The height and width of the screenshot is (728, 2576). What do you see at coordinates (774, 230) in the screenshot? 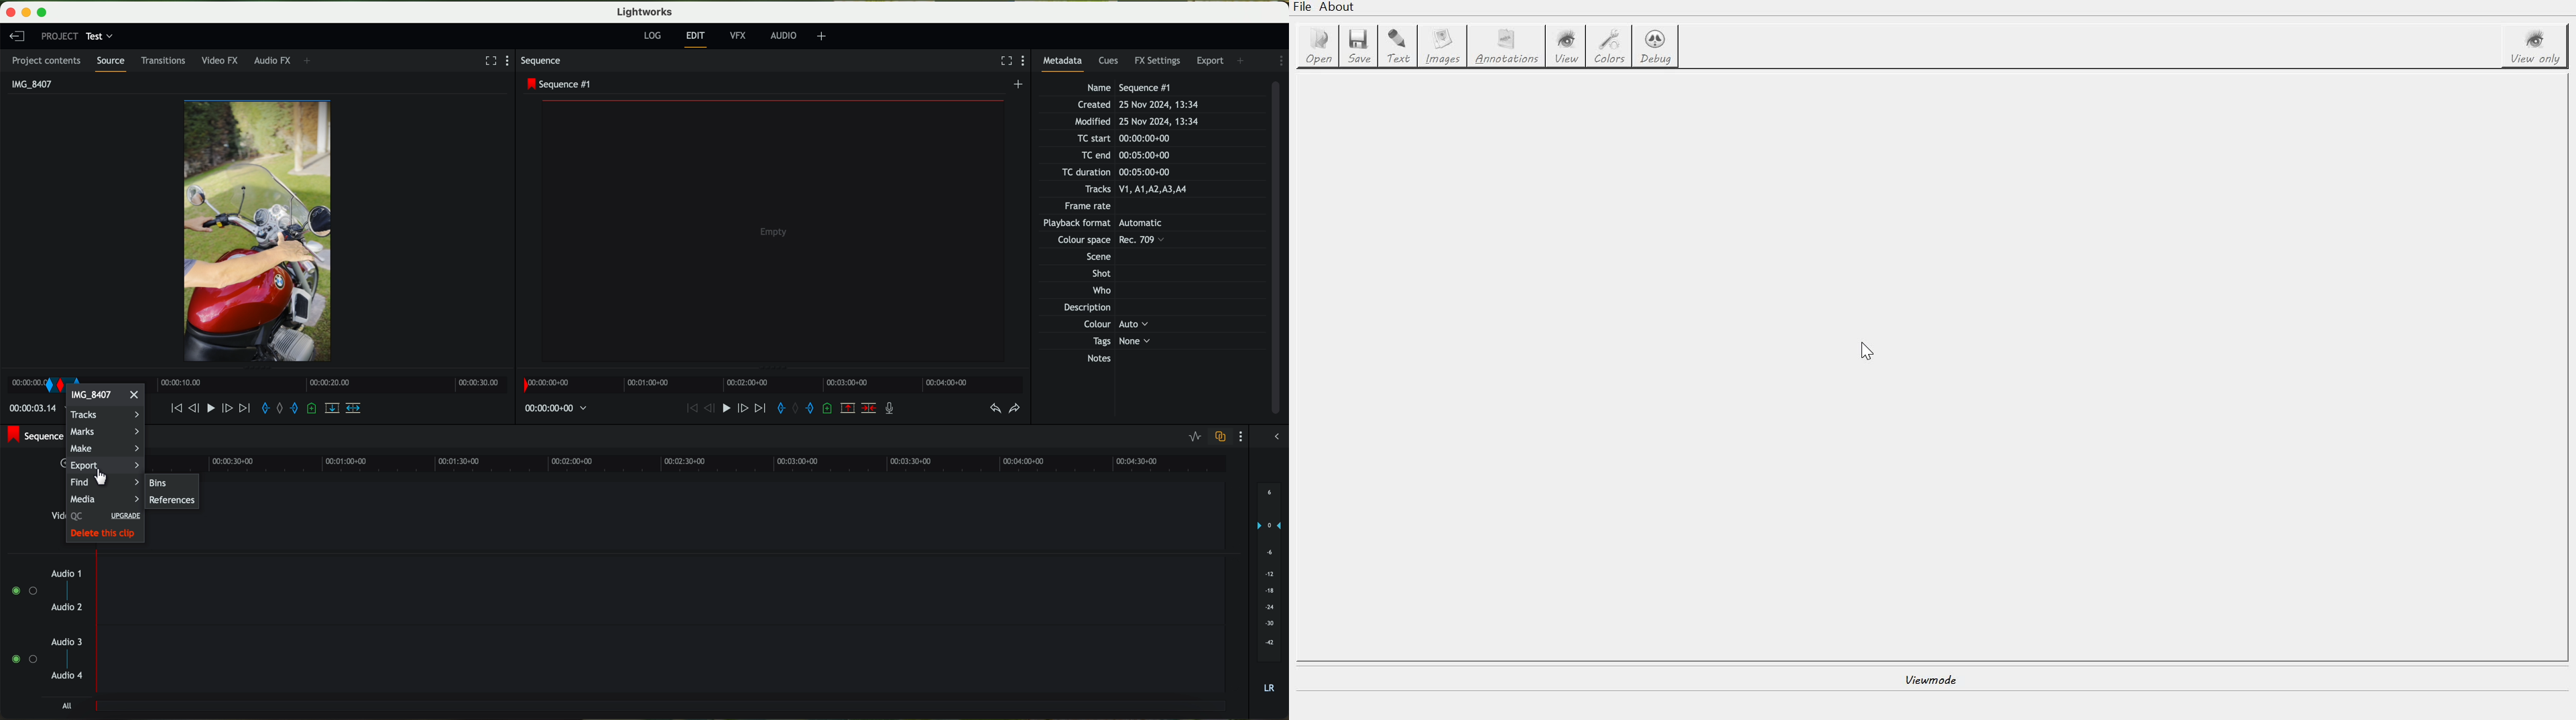
I see `video preview` at bounding box center [774, 230].